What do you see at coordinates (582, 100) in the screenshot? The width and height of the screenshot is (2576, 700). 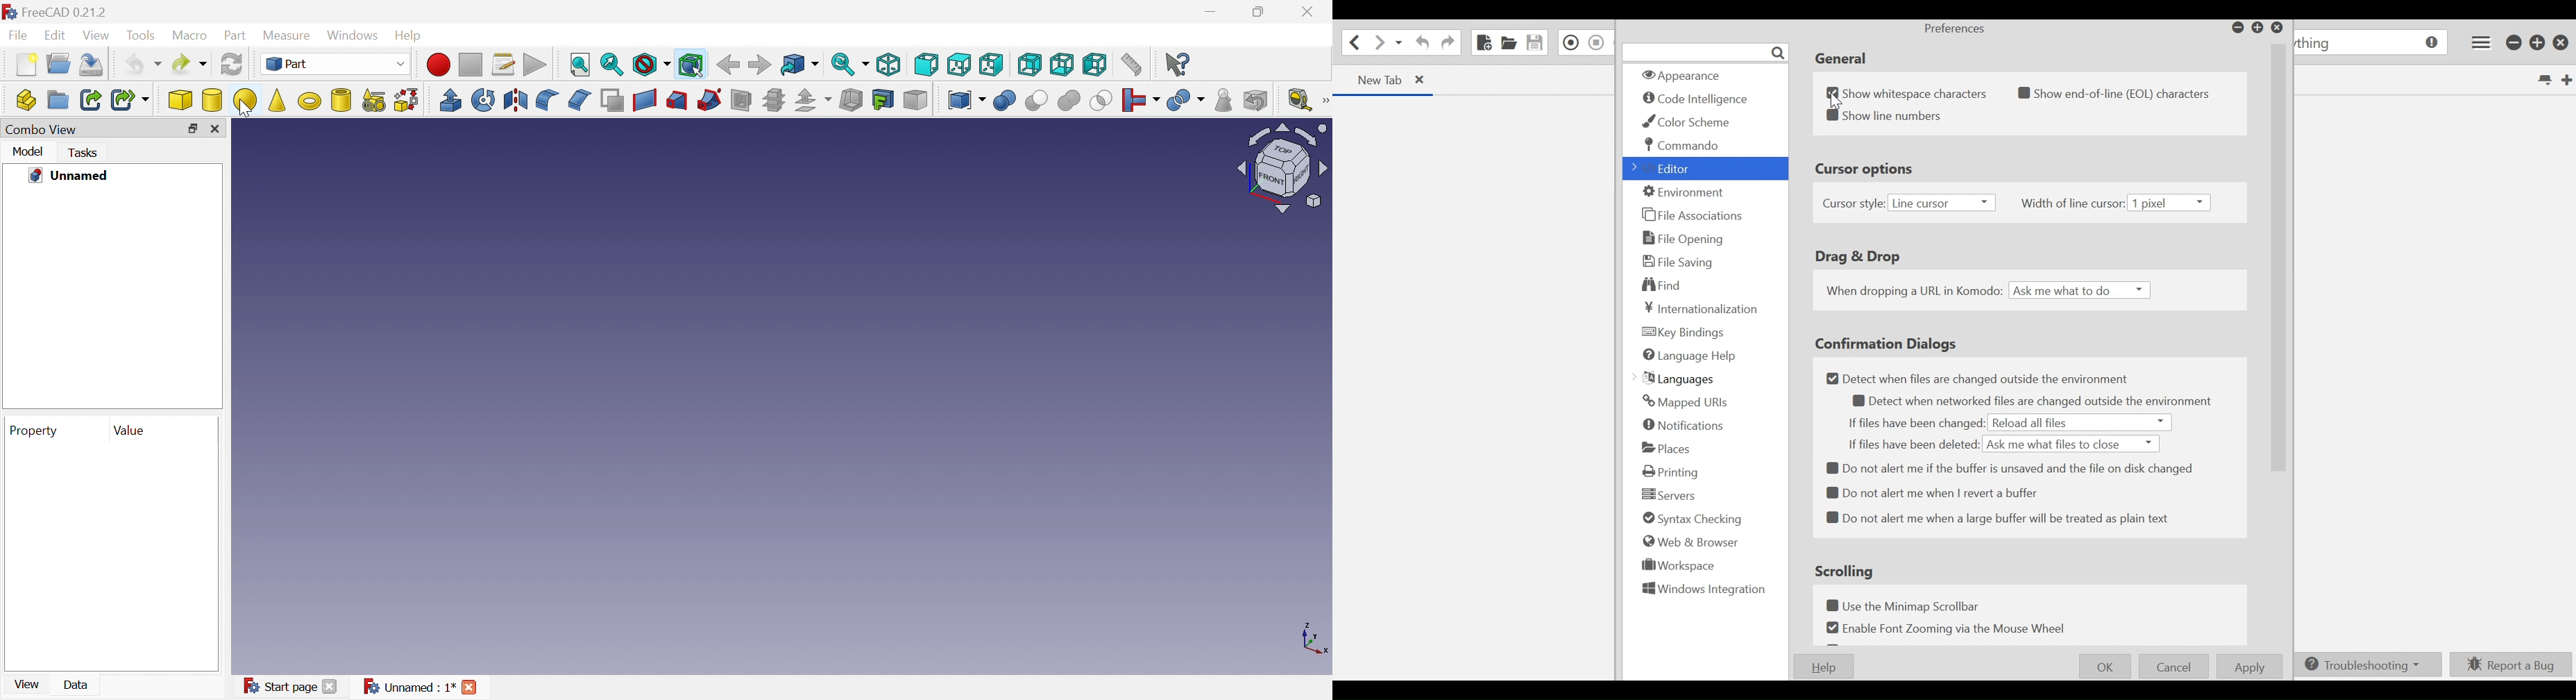 I see `Chamfer` at bounding box center [582, 100].